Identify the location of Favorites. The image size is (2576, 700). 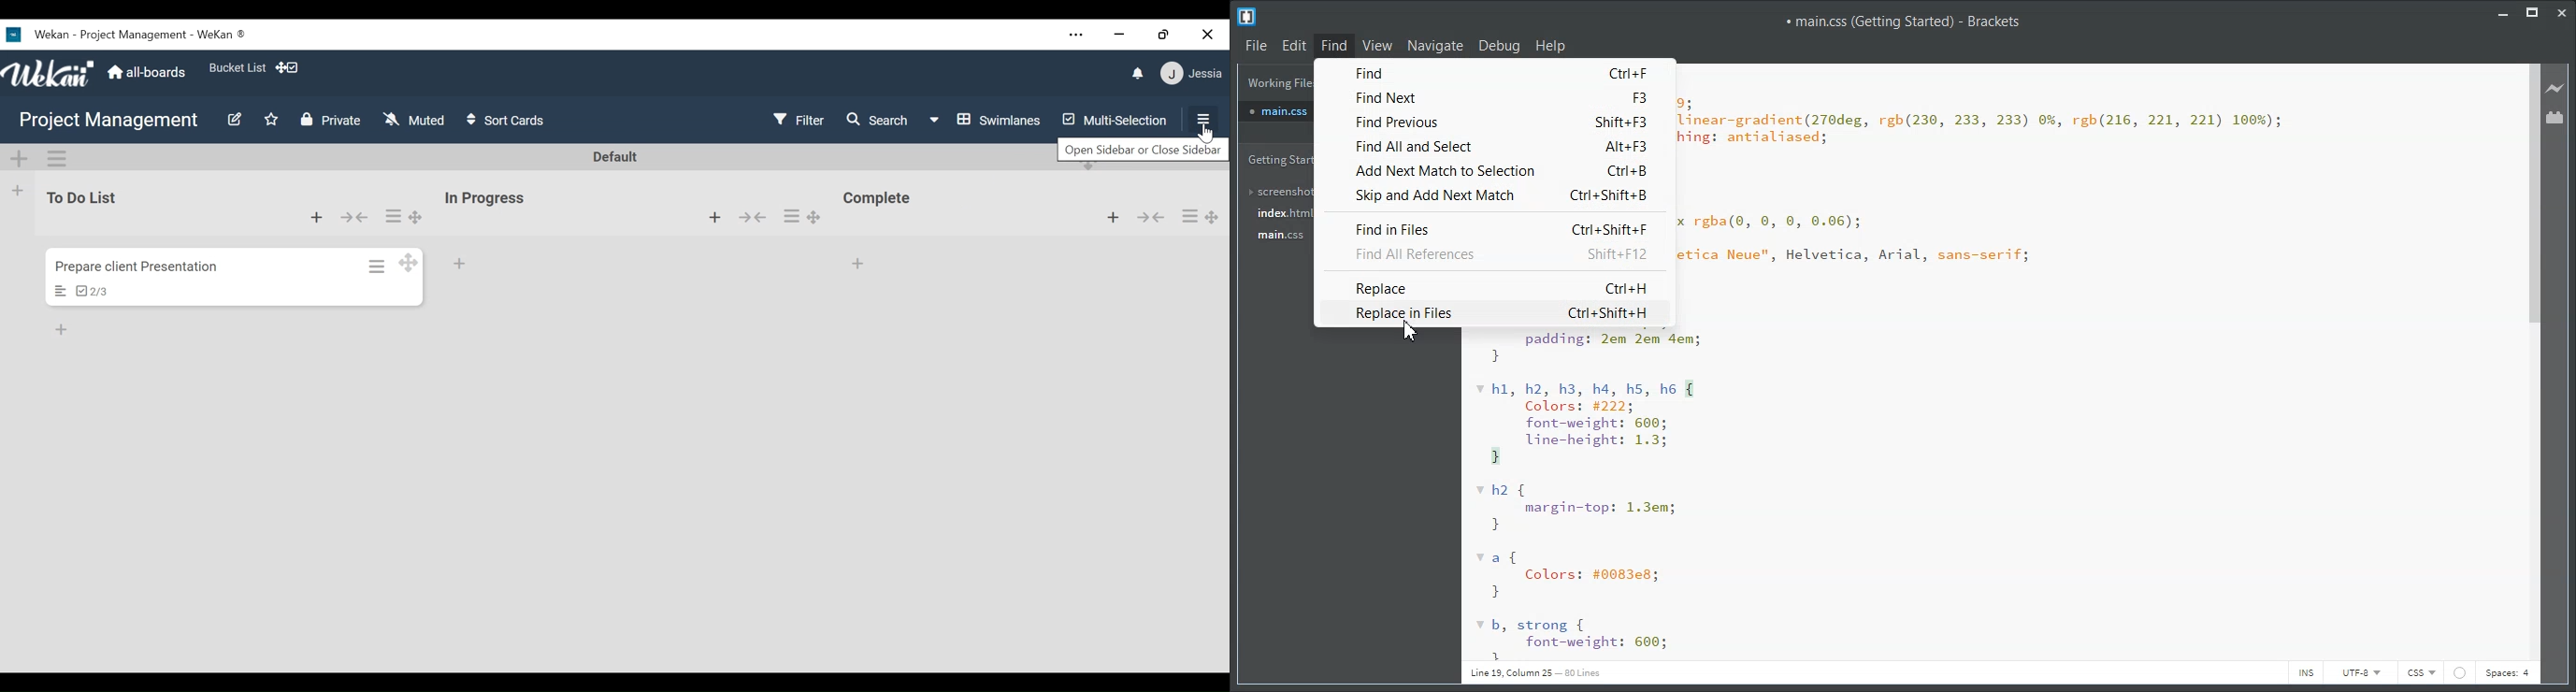
(270, 120).